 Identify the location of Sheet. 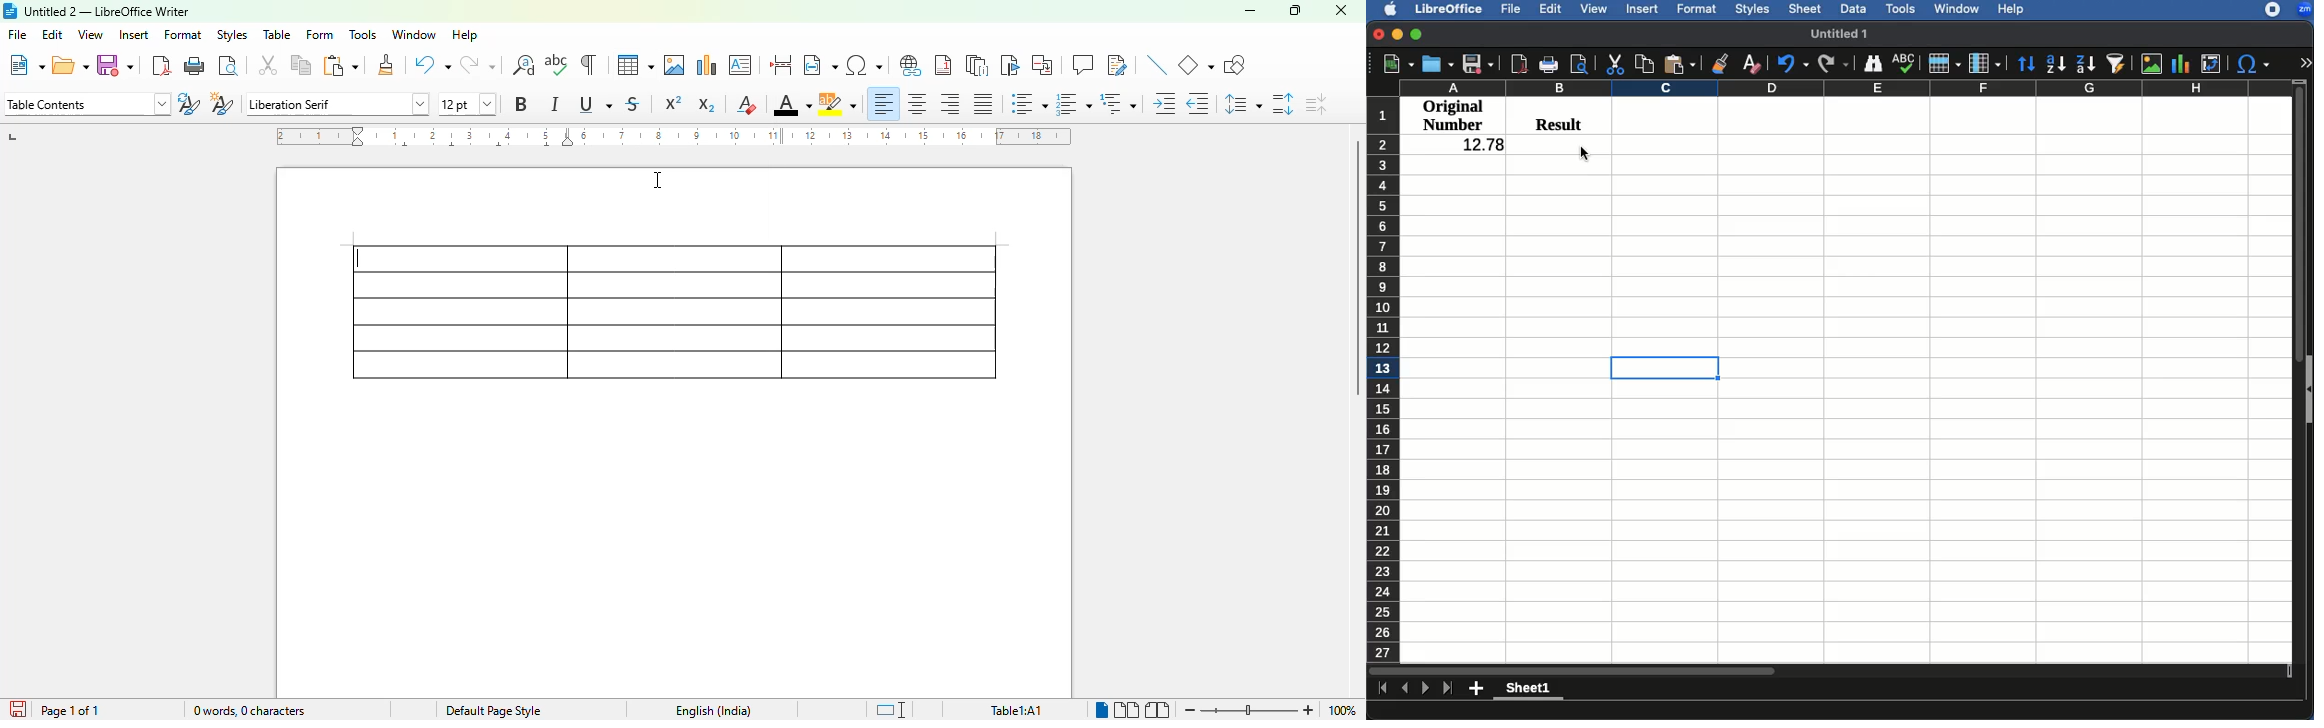
(1807, 10).